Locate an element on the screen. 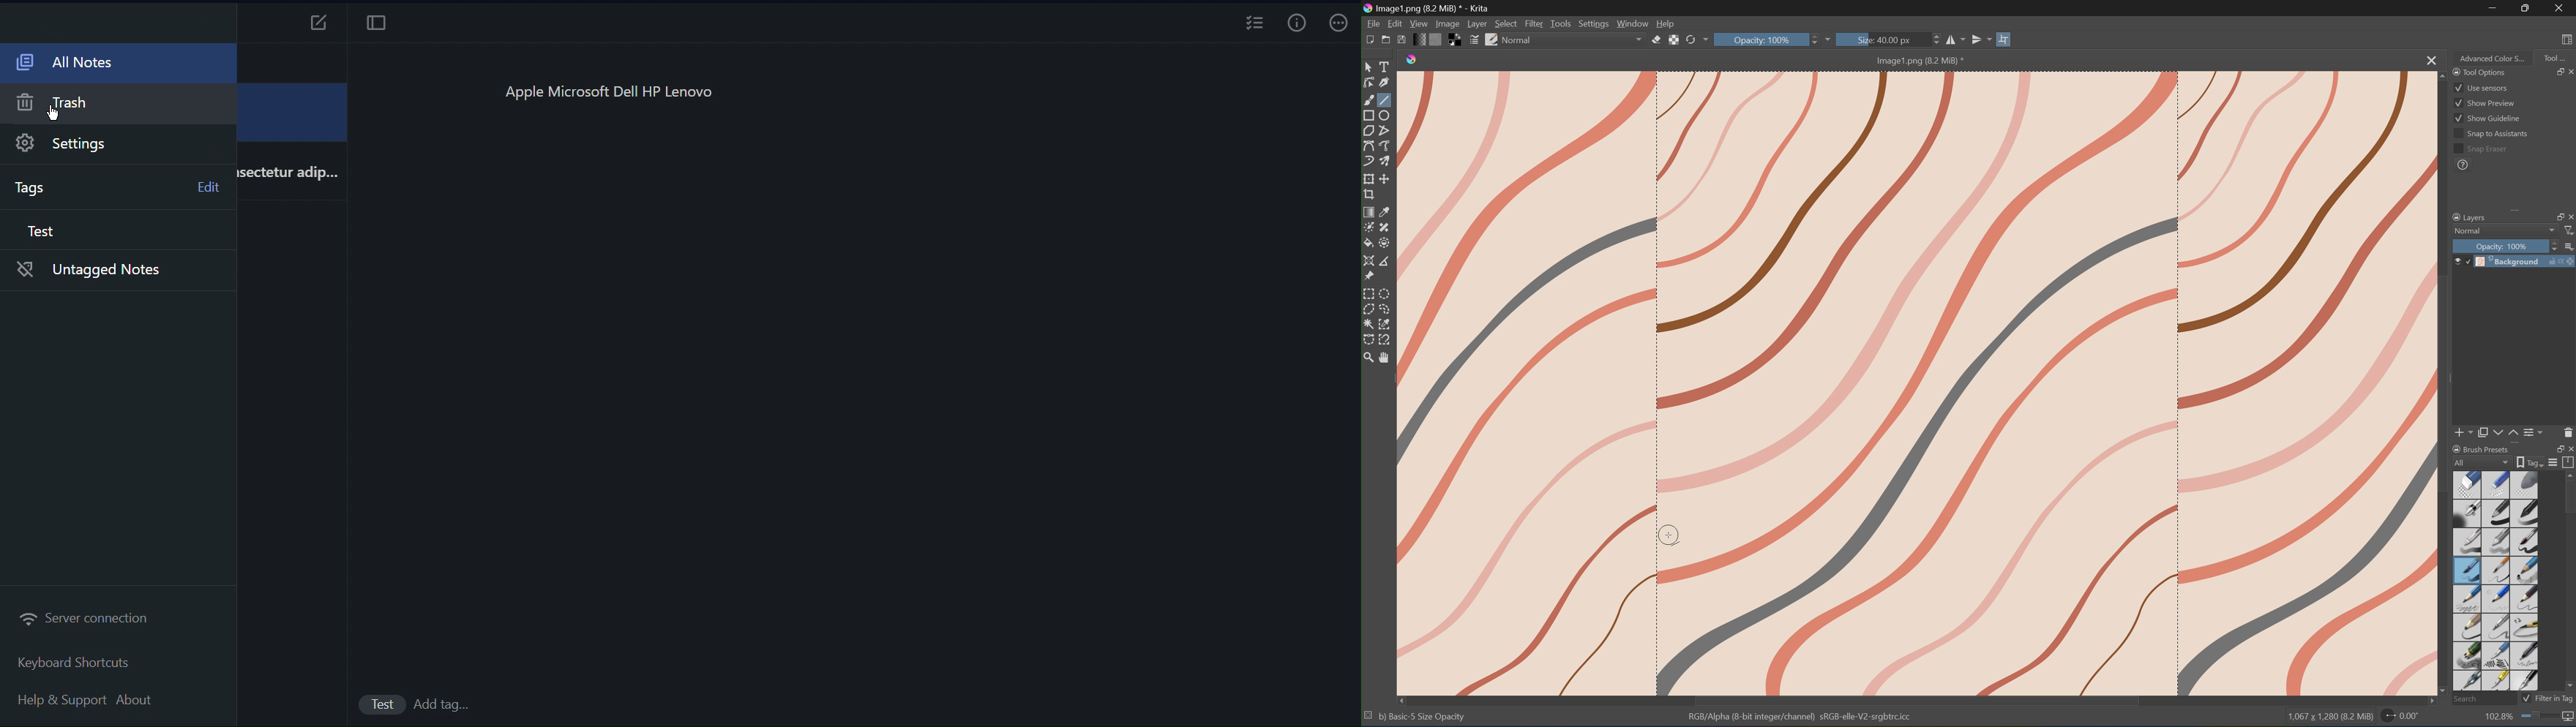 The width and height of the screenshot is (2576, 728). Horizontal mirror tool is located at coordinates (1955, 39).